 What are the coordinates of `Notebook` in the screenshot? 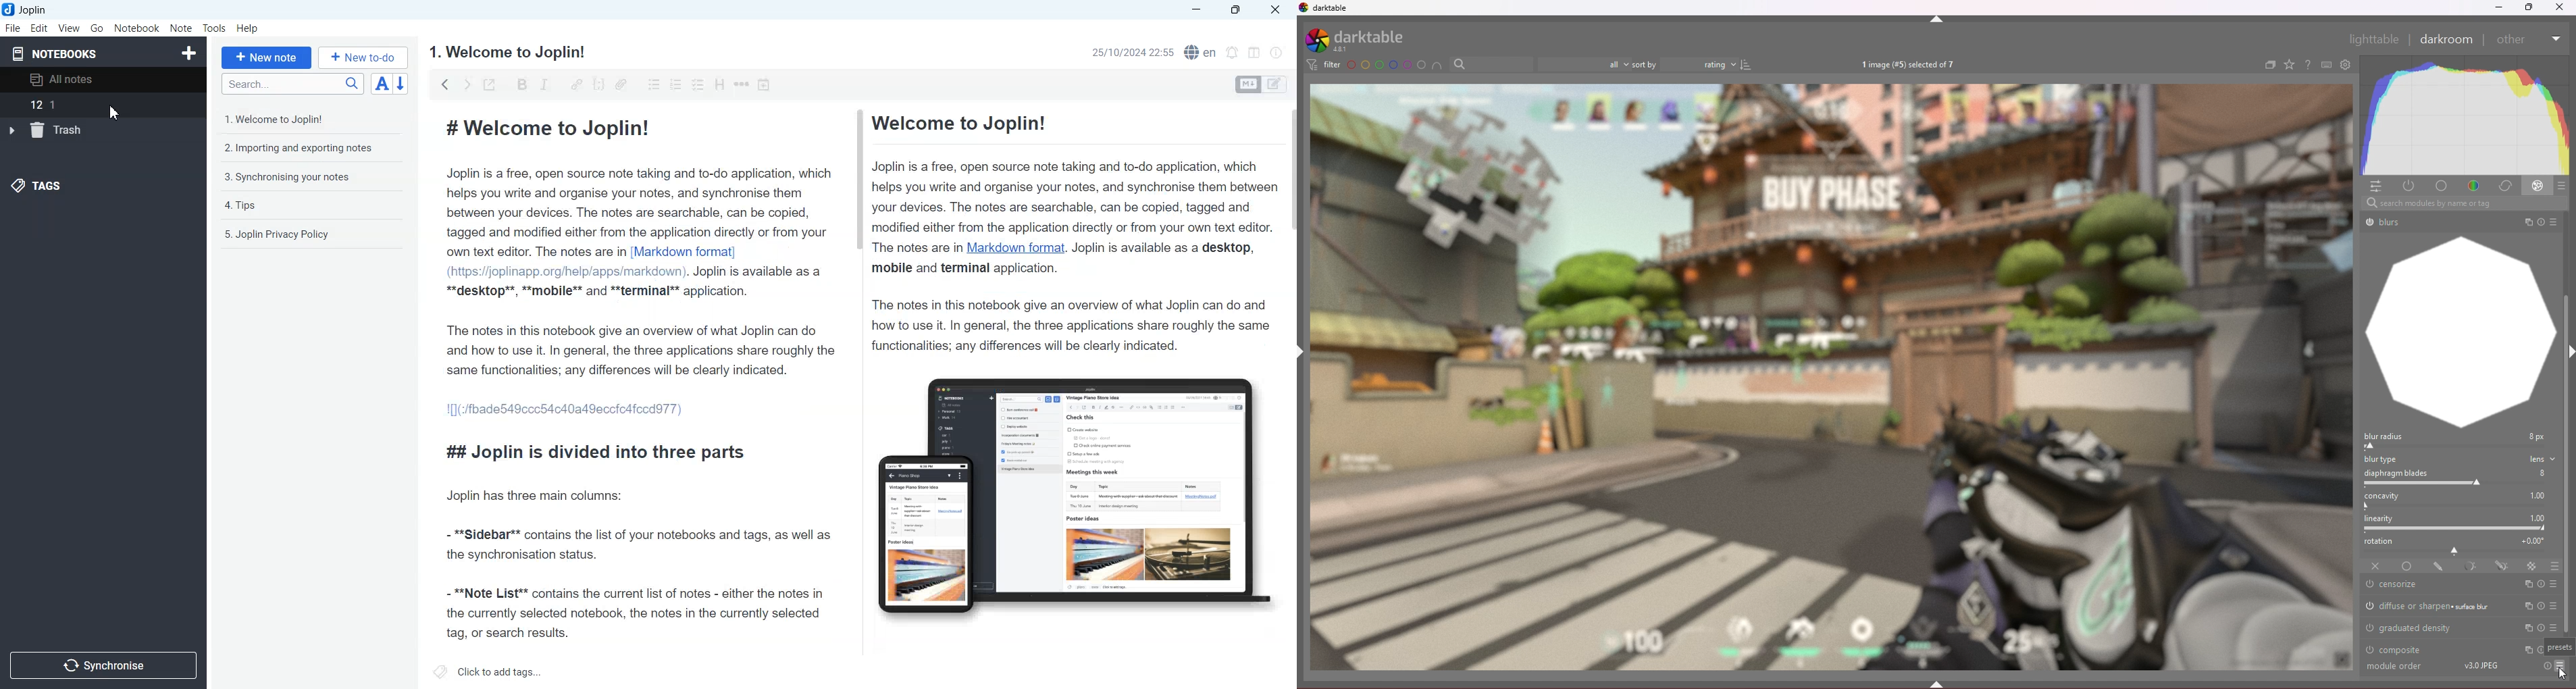 It's located at (137, 28).